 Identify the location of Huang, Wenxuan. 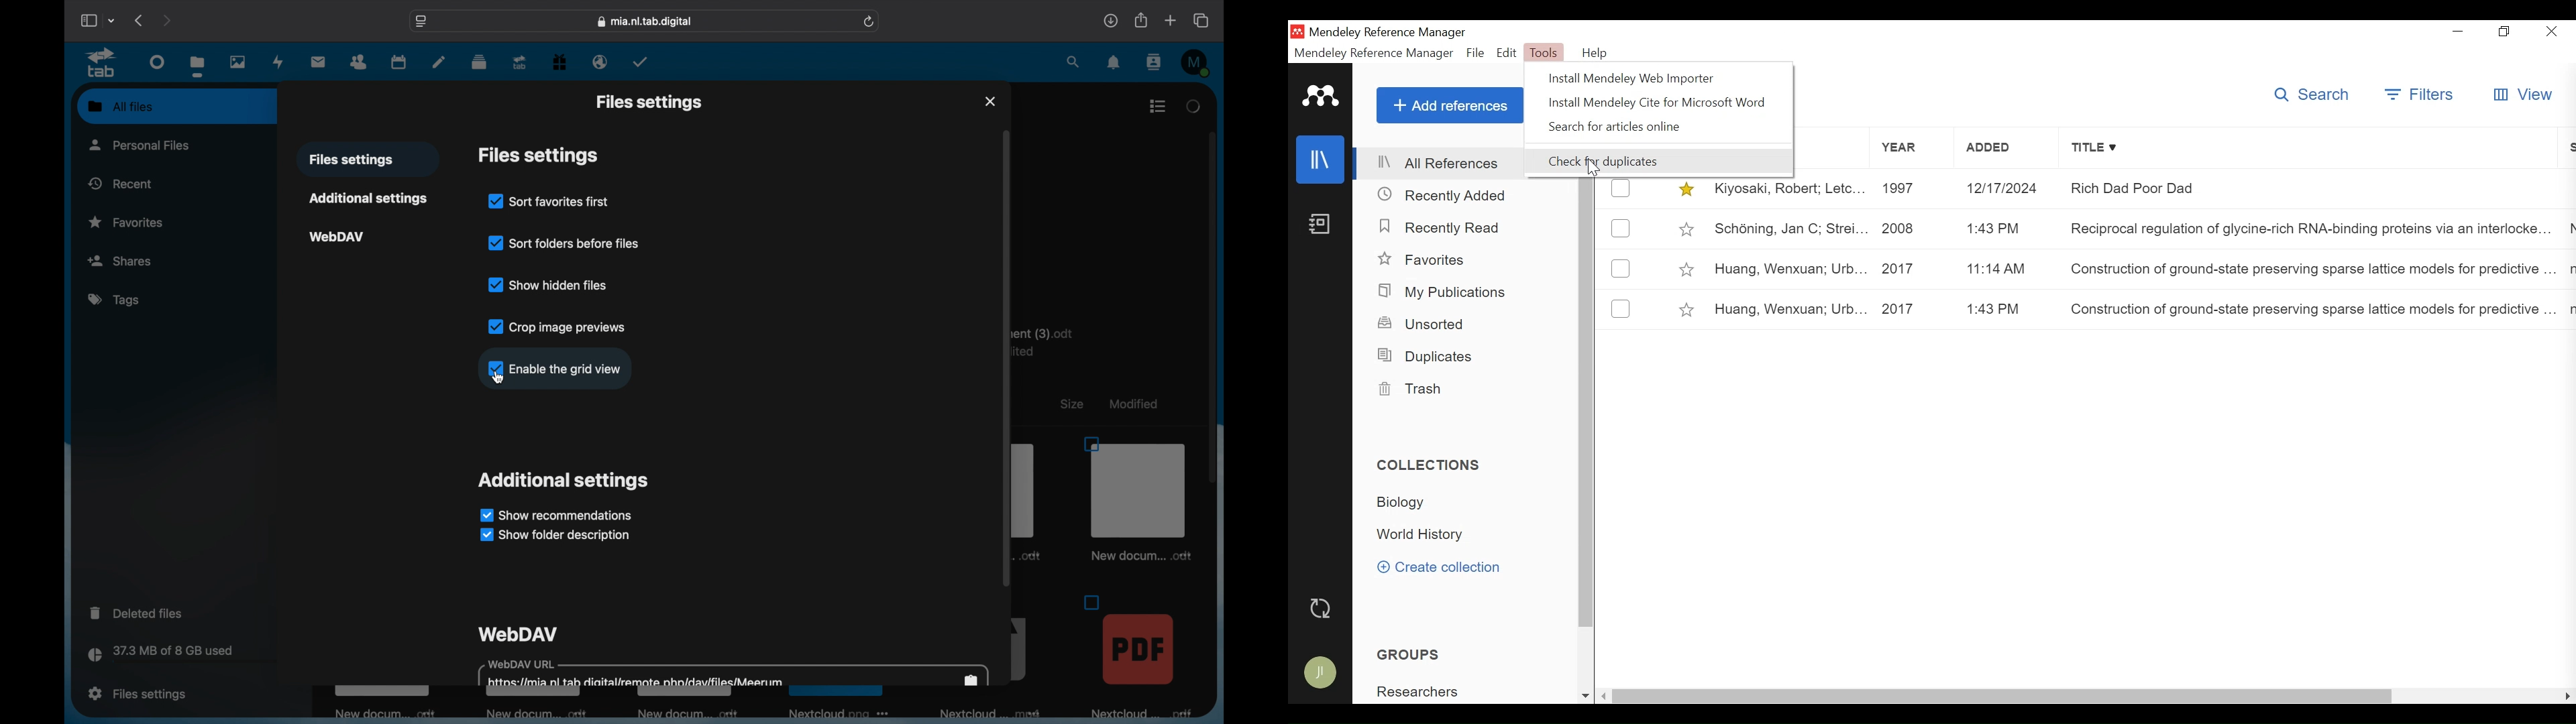
(1789, 268).